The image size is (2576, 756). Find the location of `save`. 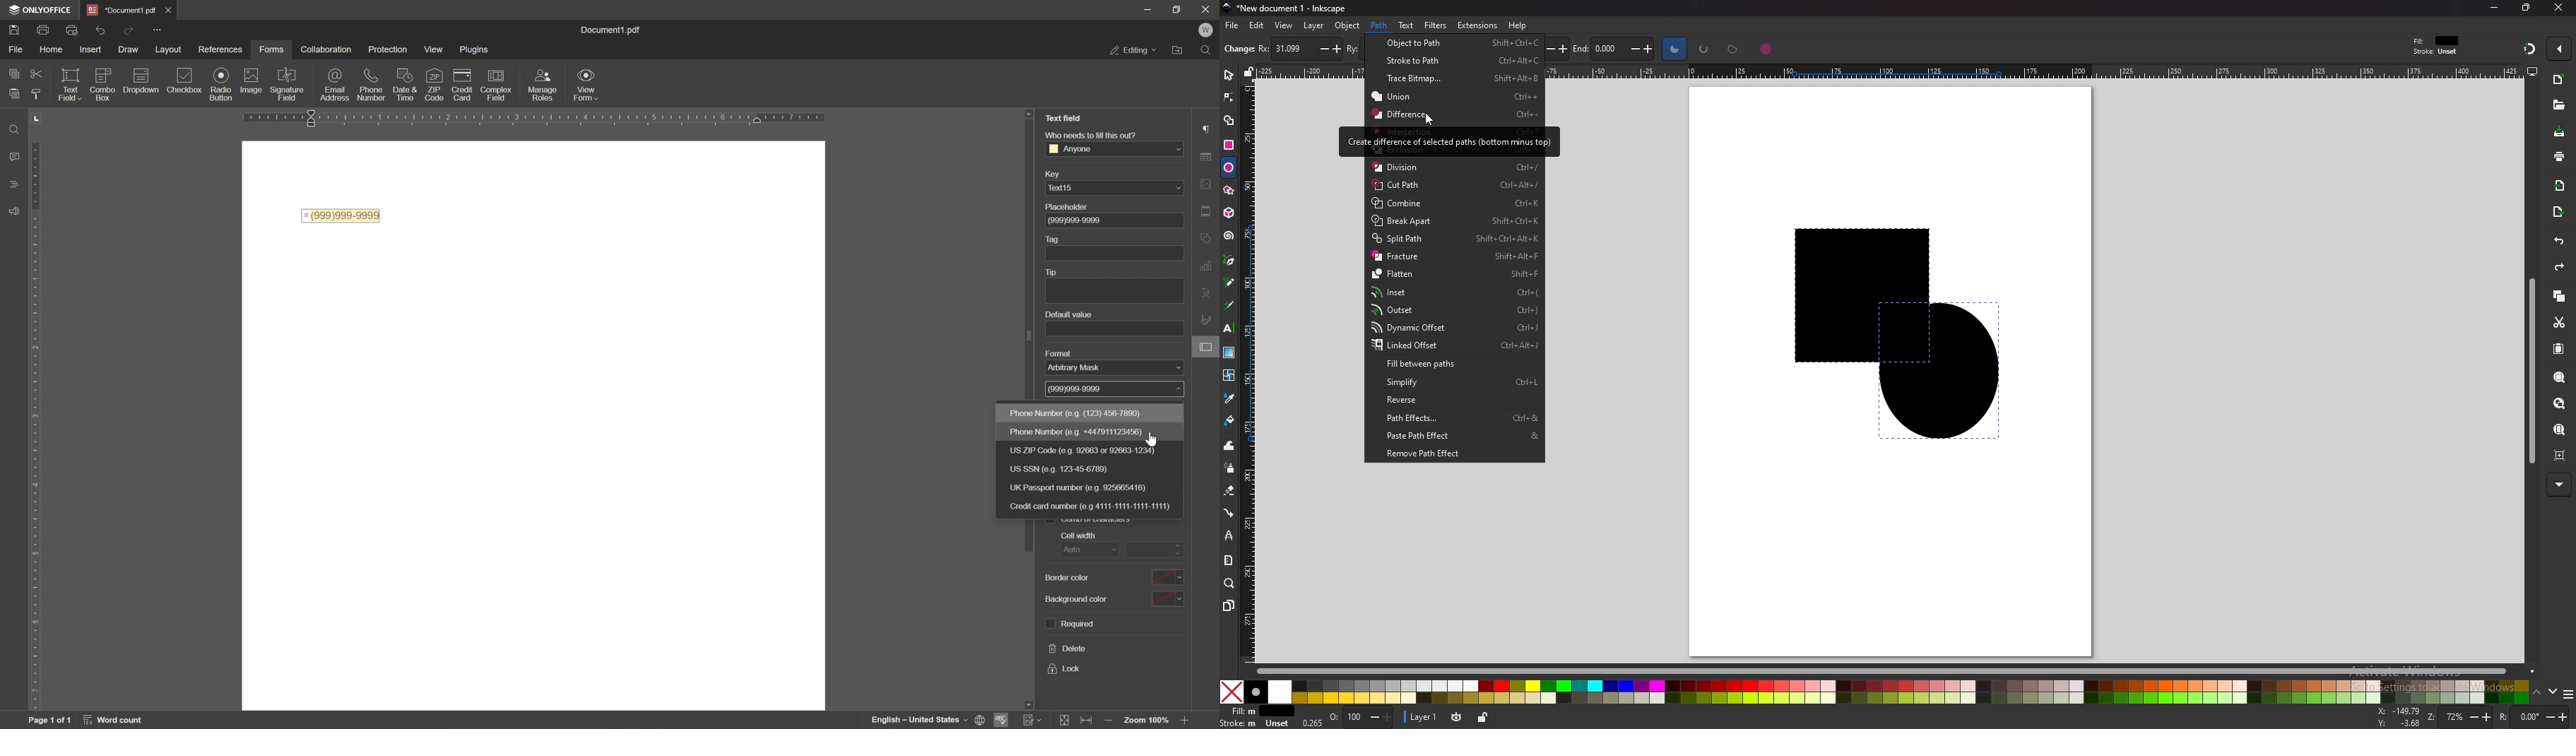

save is located at coordinates (2558, 131).